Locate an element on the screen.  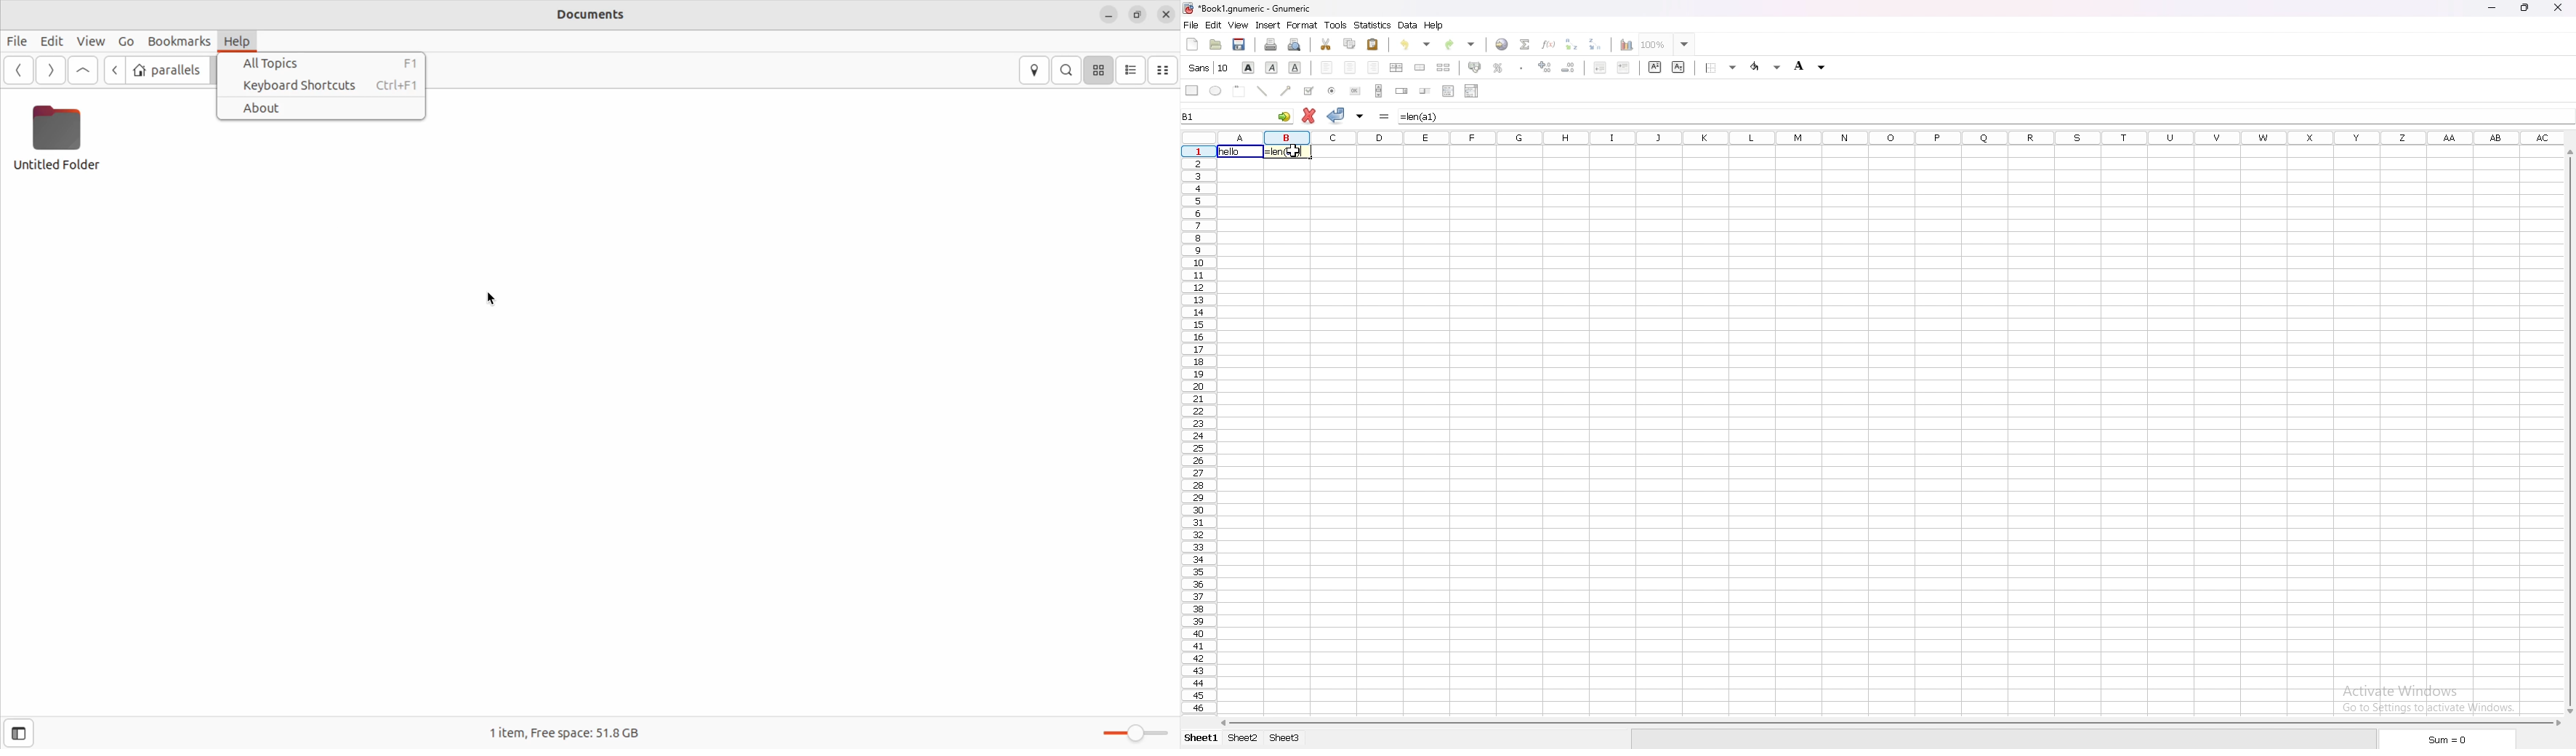
percentage is located at coordinates (1500, 67).